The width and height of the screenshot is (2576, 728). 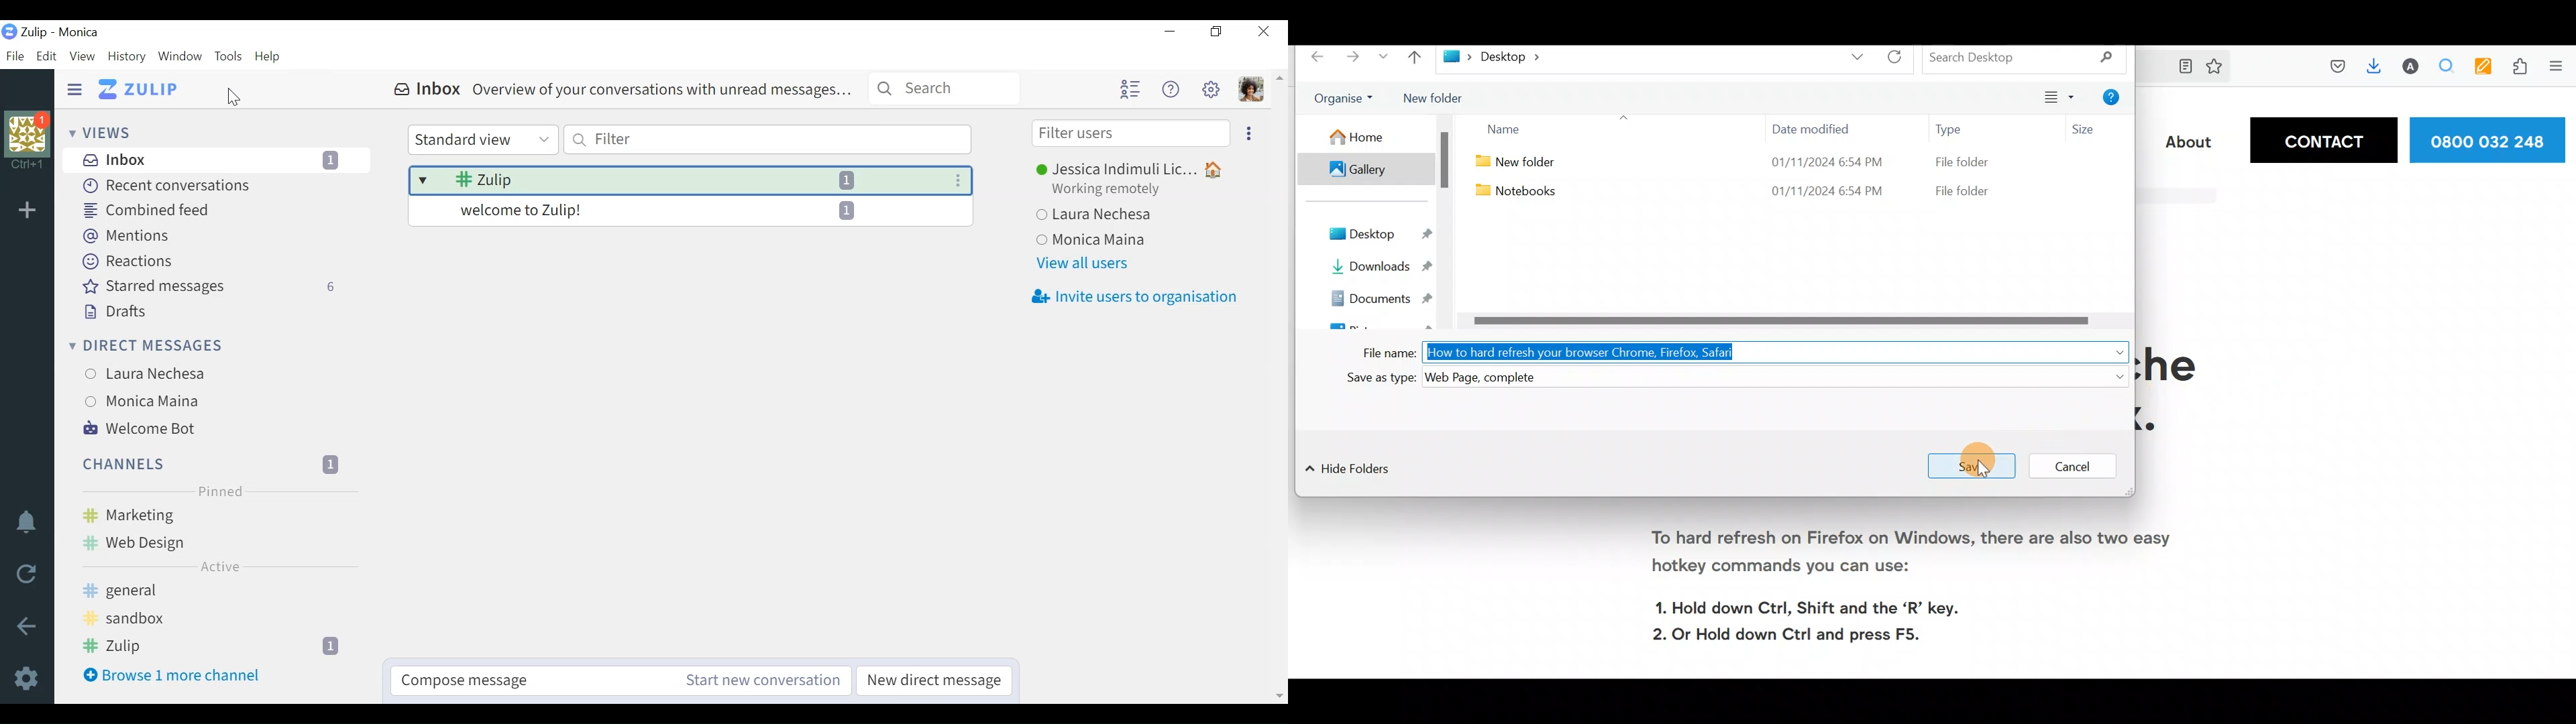 I want to click on Back, so click(x=29, y=627).